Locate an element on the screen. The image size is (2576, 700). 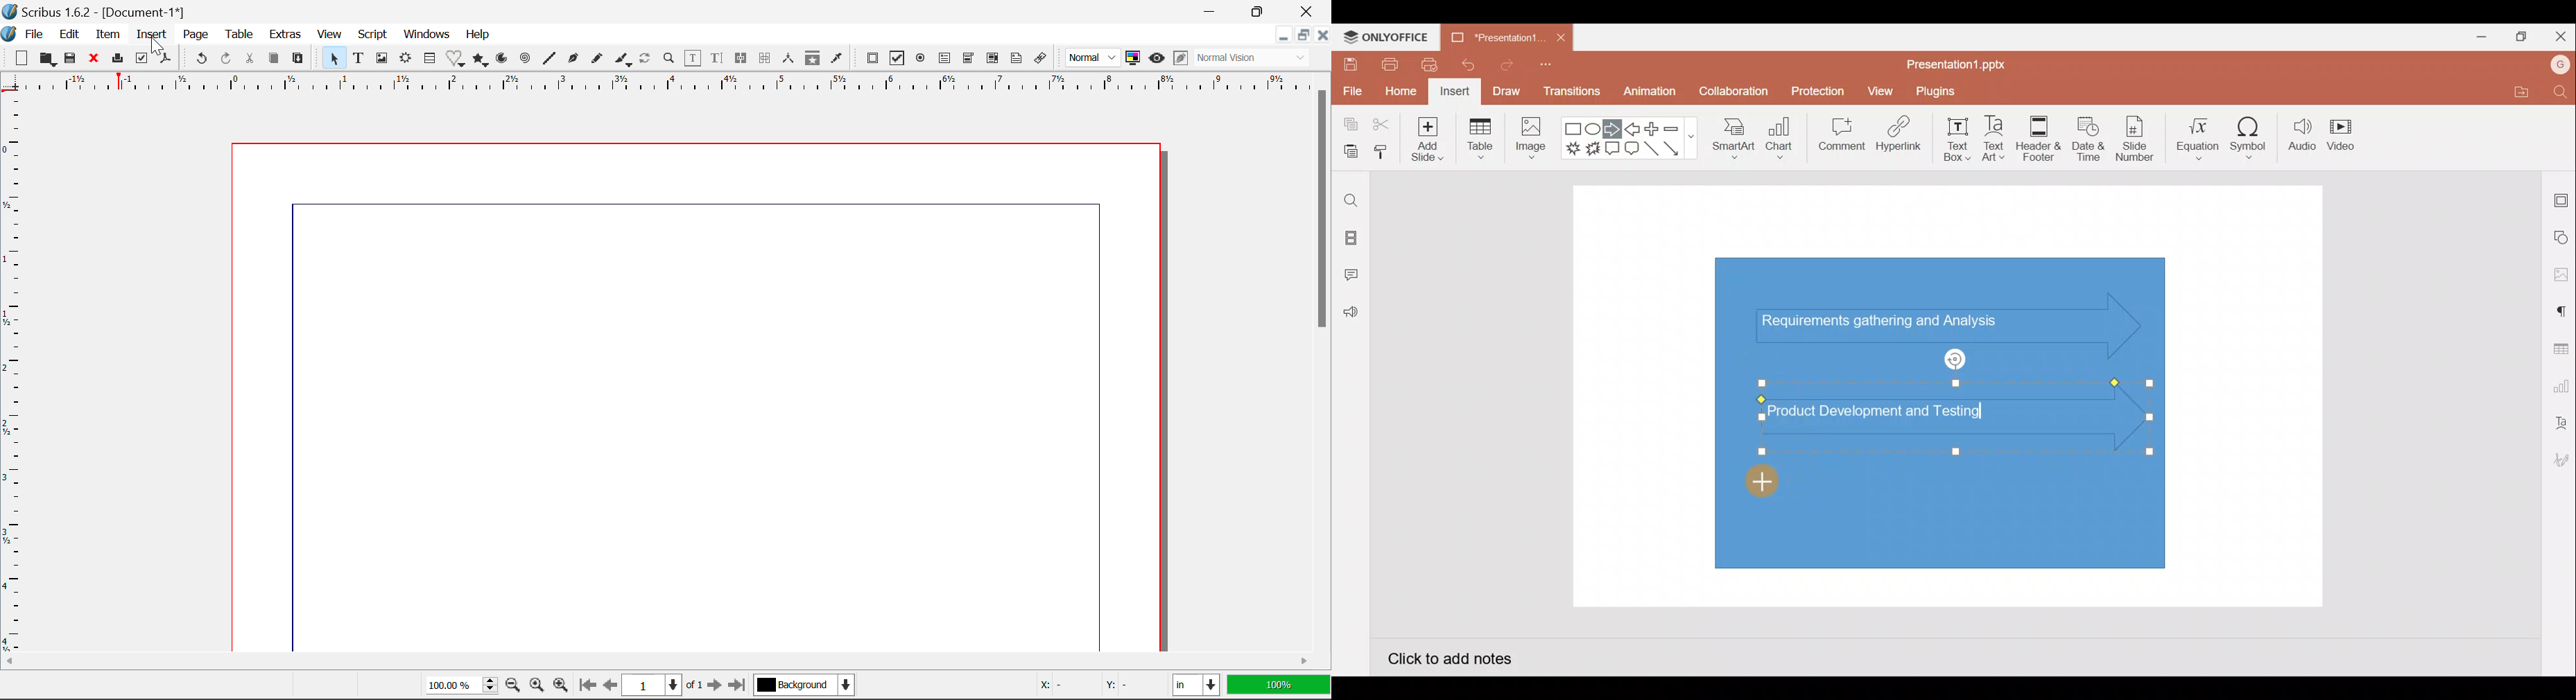
Minus is located at coordinates (1678, 128).